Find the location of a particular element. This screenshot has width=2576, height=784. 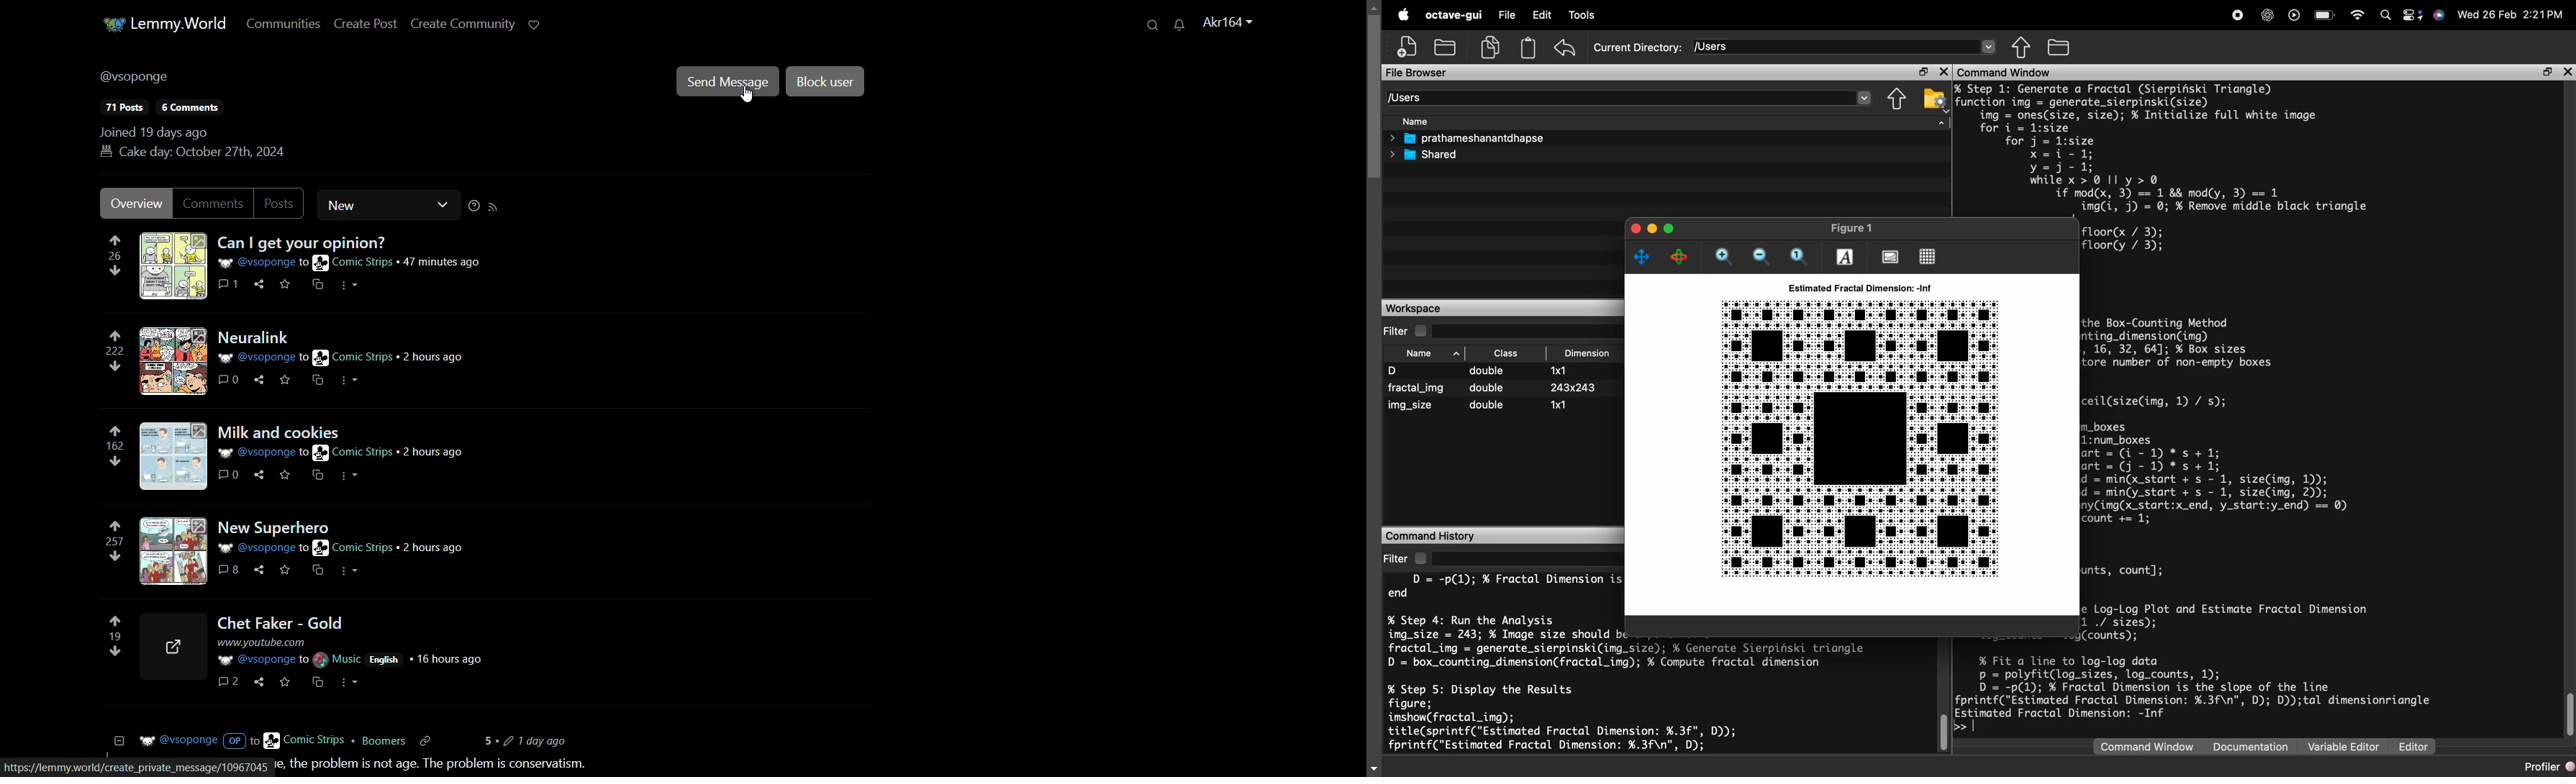

more is located at coordinates (349, 476).